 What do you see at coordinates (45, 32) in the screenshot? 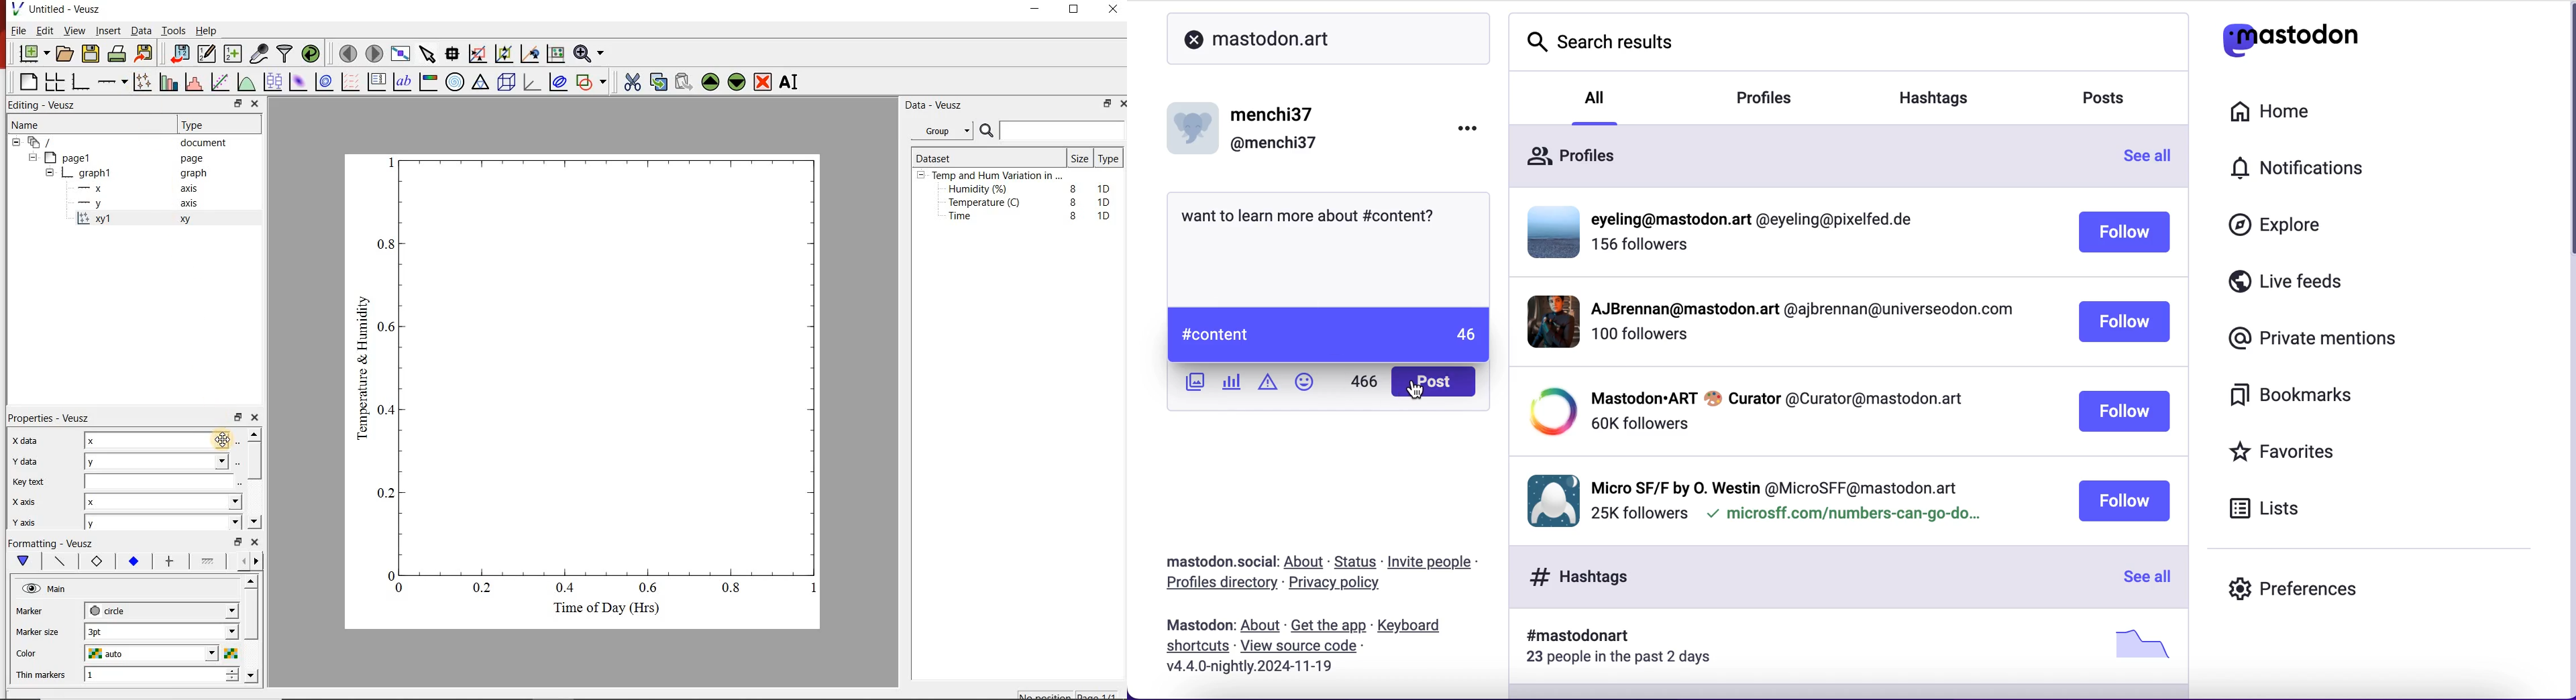
I see `Edit` at bounding box center [45, 32].